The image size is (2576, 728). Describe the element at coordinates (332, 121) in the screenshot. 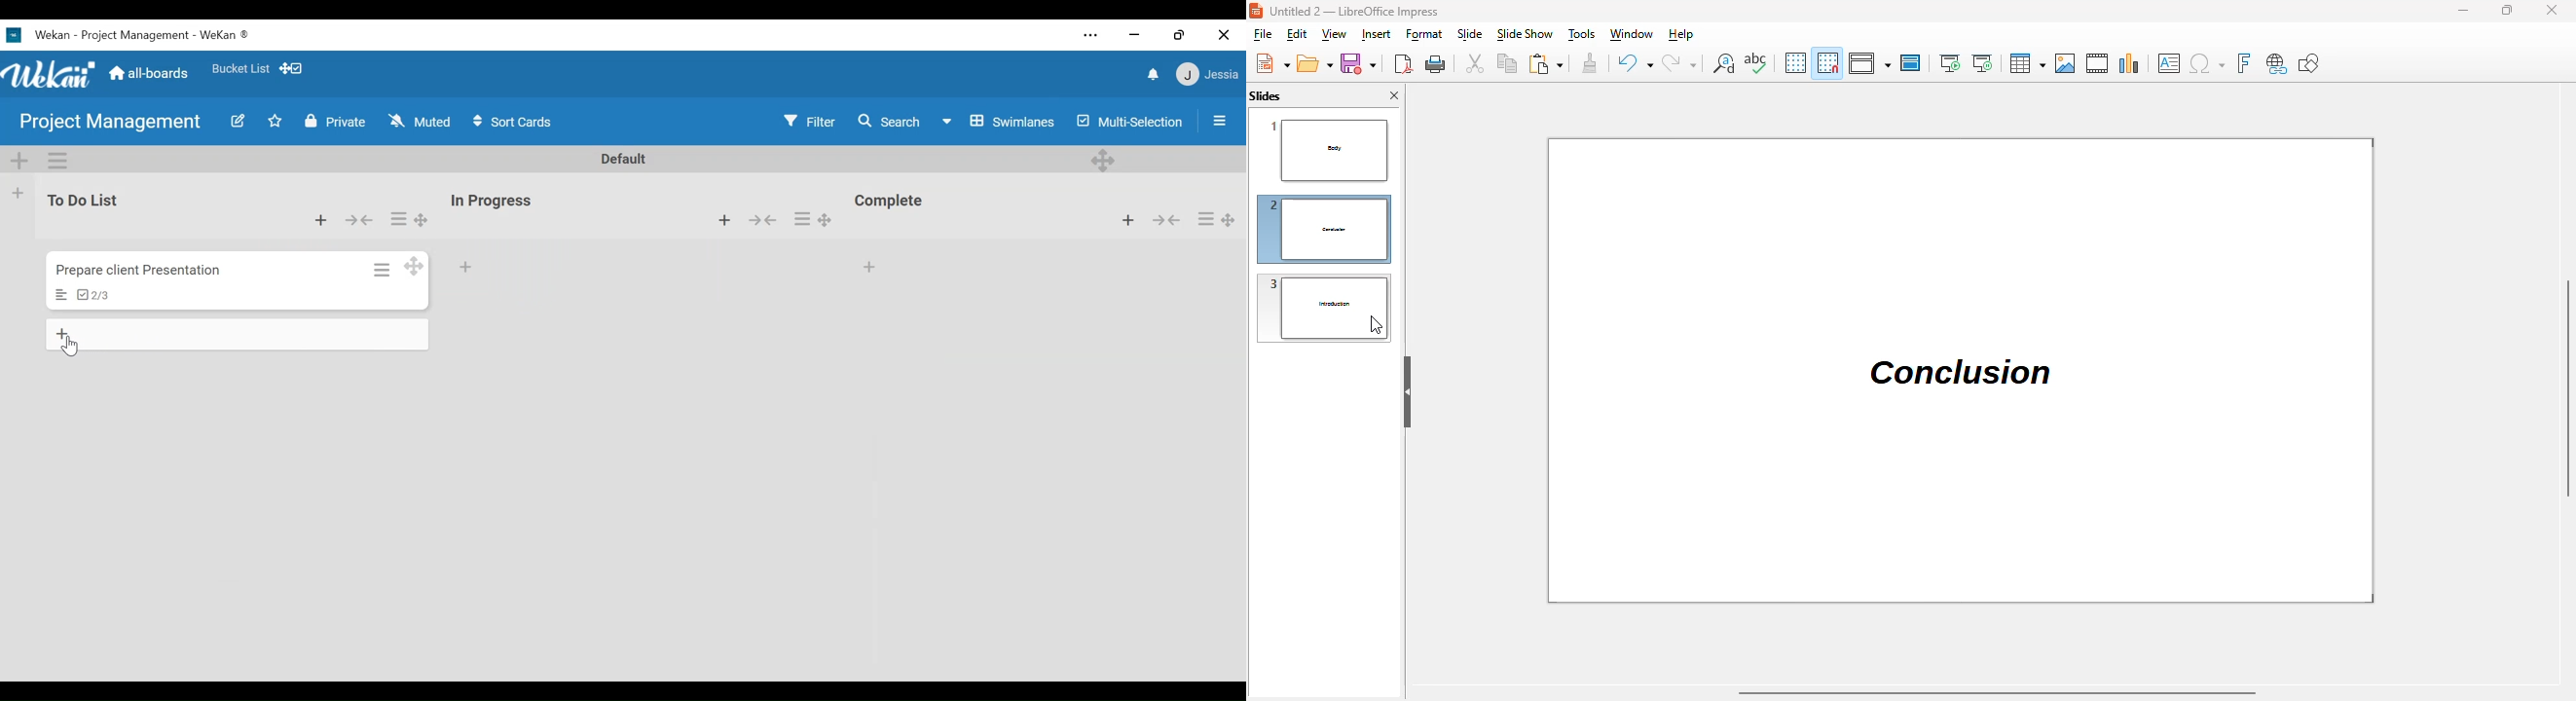

I see `Private` at that location.